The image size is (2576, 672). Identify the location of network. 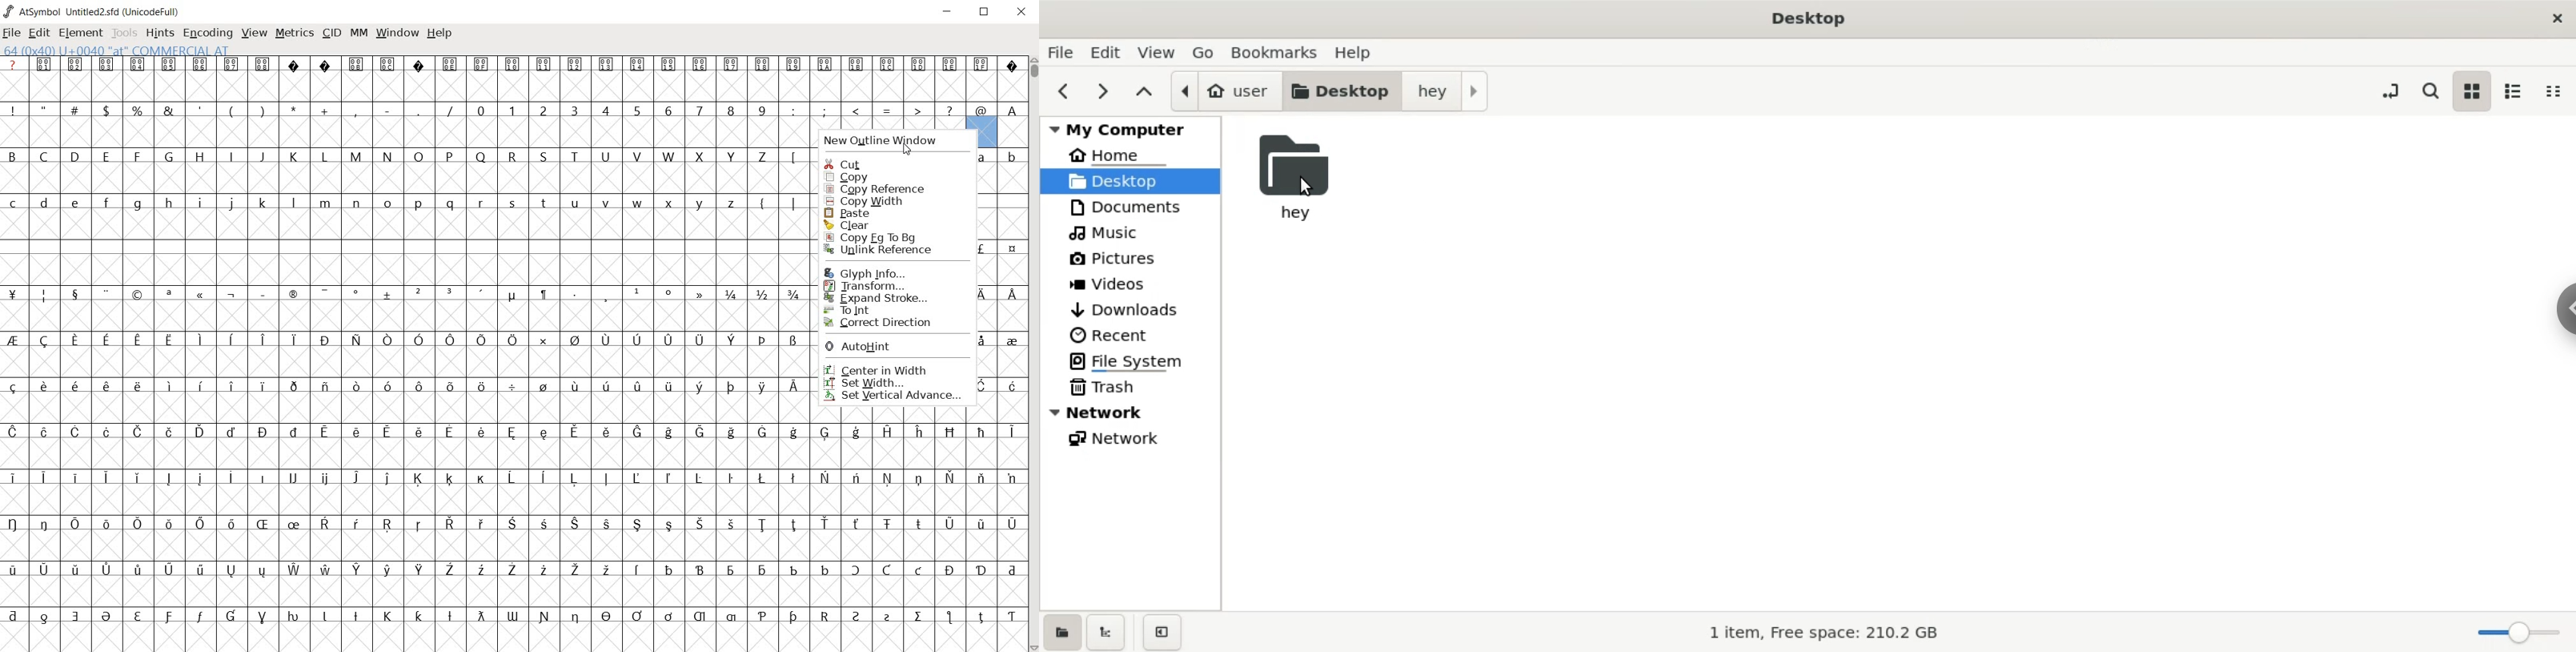
(1133, 413).